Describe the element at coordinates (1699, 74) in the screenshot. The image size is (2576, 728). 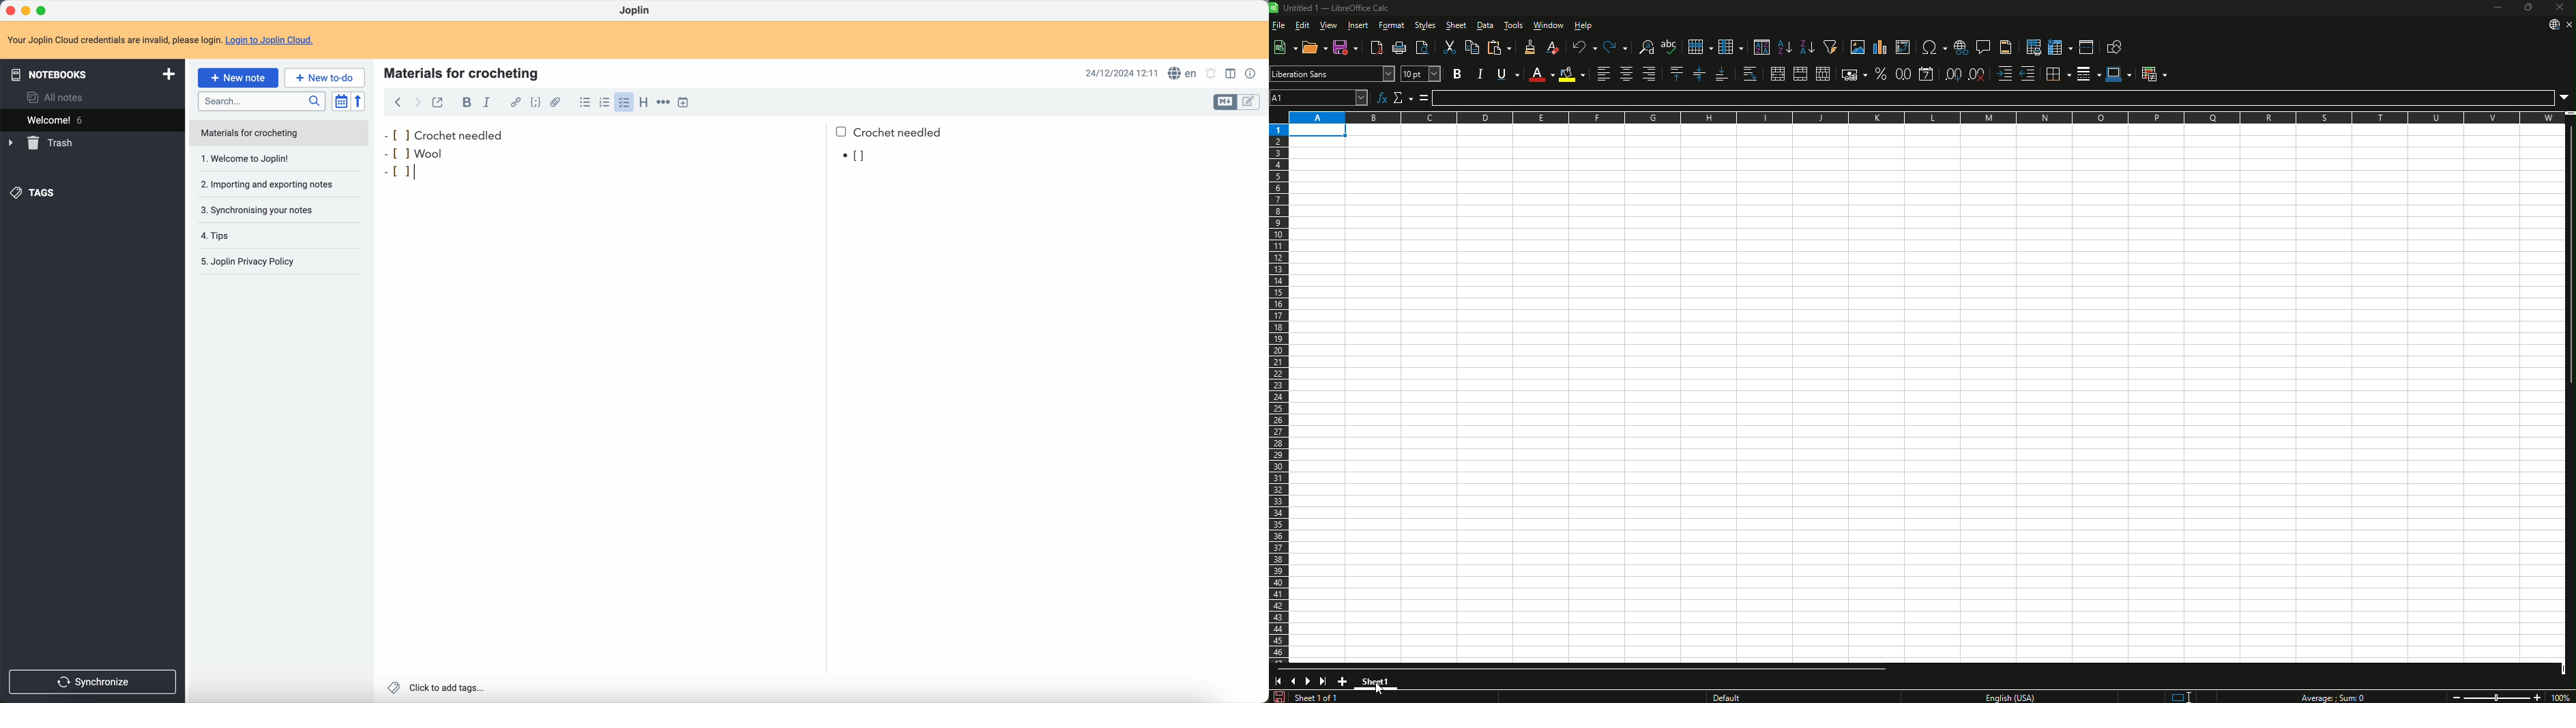
I see `Center Vertically` at that location.